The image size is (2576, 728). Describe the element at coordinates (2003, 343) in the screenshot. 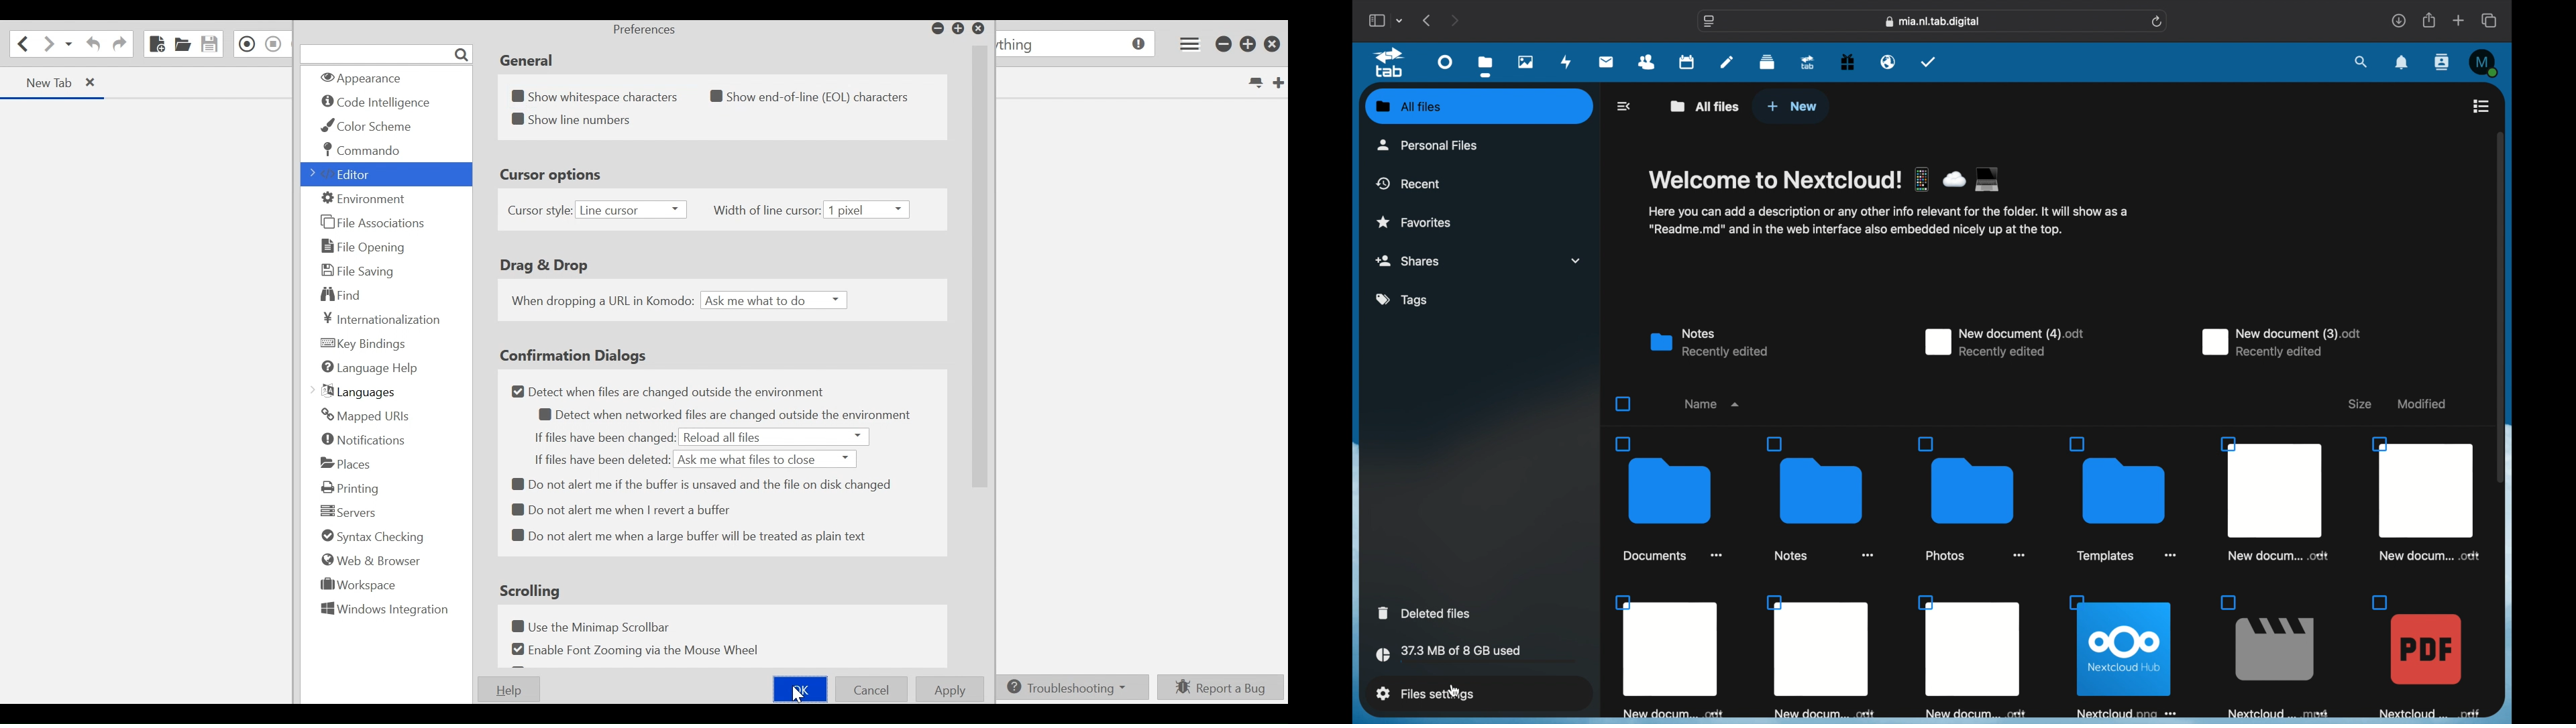

I see `new document` at that location.